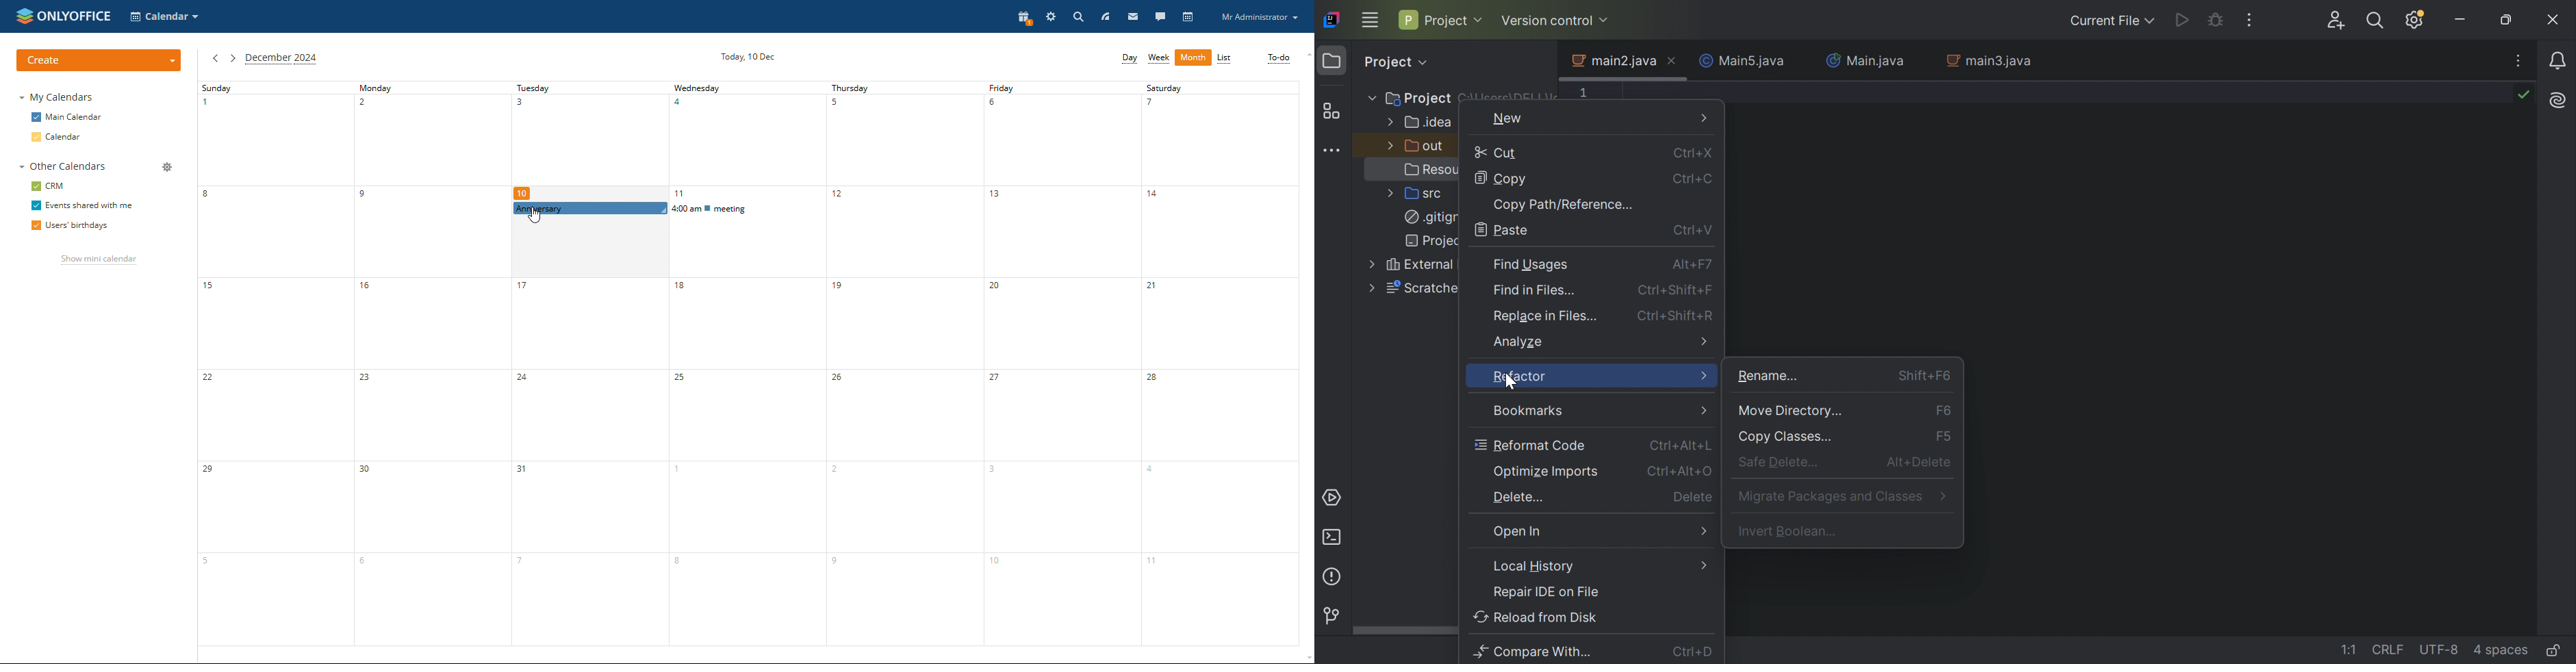  Describe the element at coordinates (1521, 532) in the screenshot. I see `Open in` at that location.